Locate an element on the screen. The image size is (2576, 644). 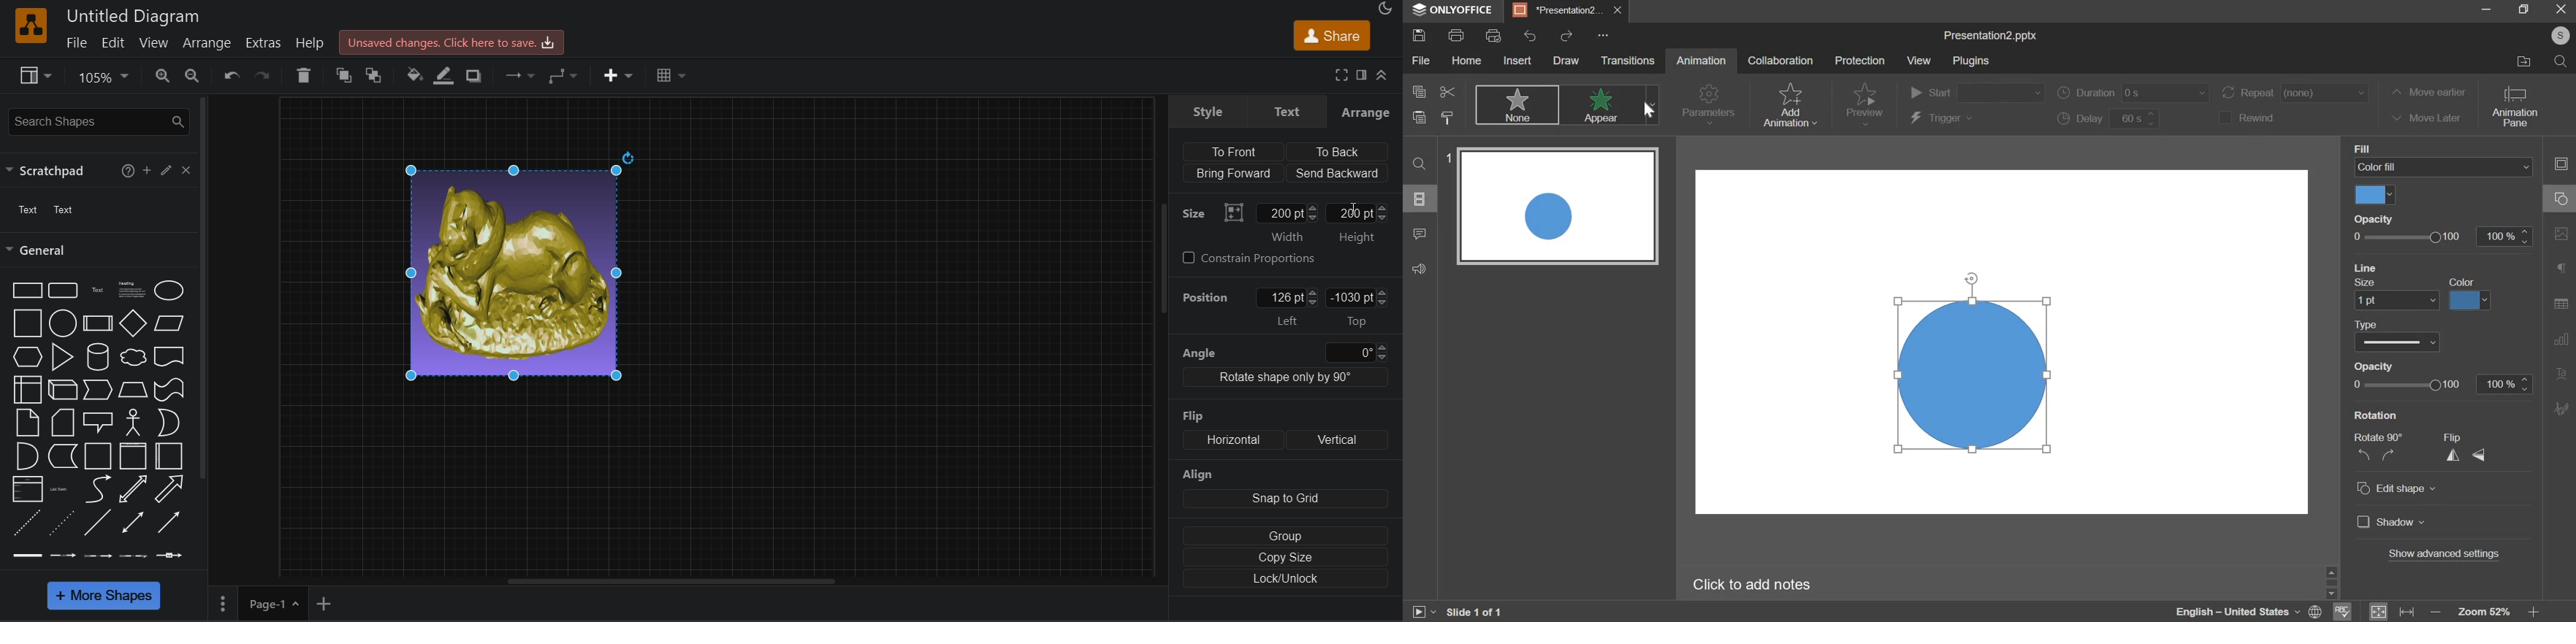
line color is located at coordinates (446, 77).